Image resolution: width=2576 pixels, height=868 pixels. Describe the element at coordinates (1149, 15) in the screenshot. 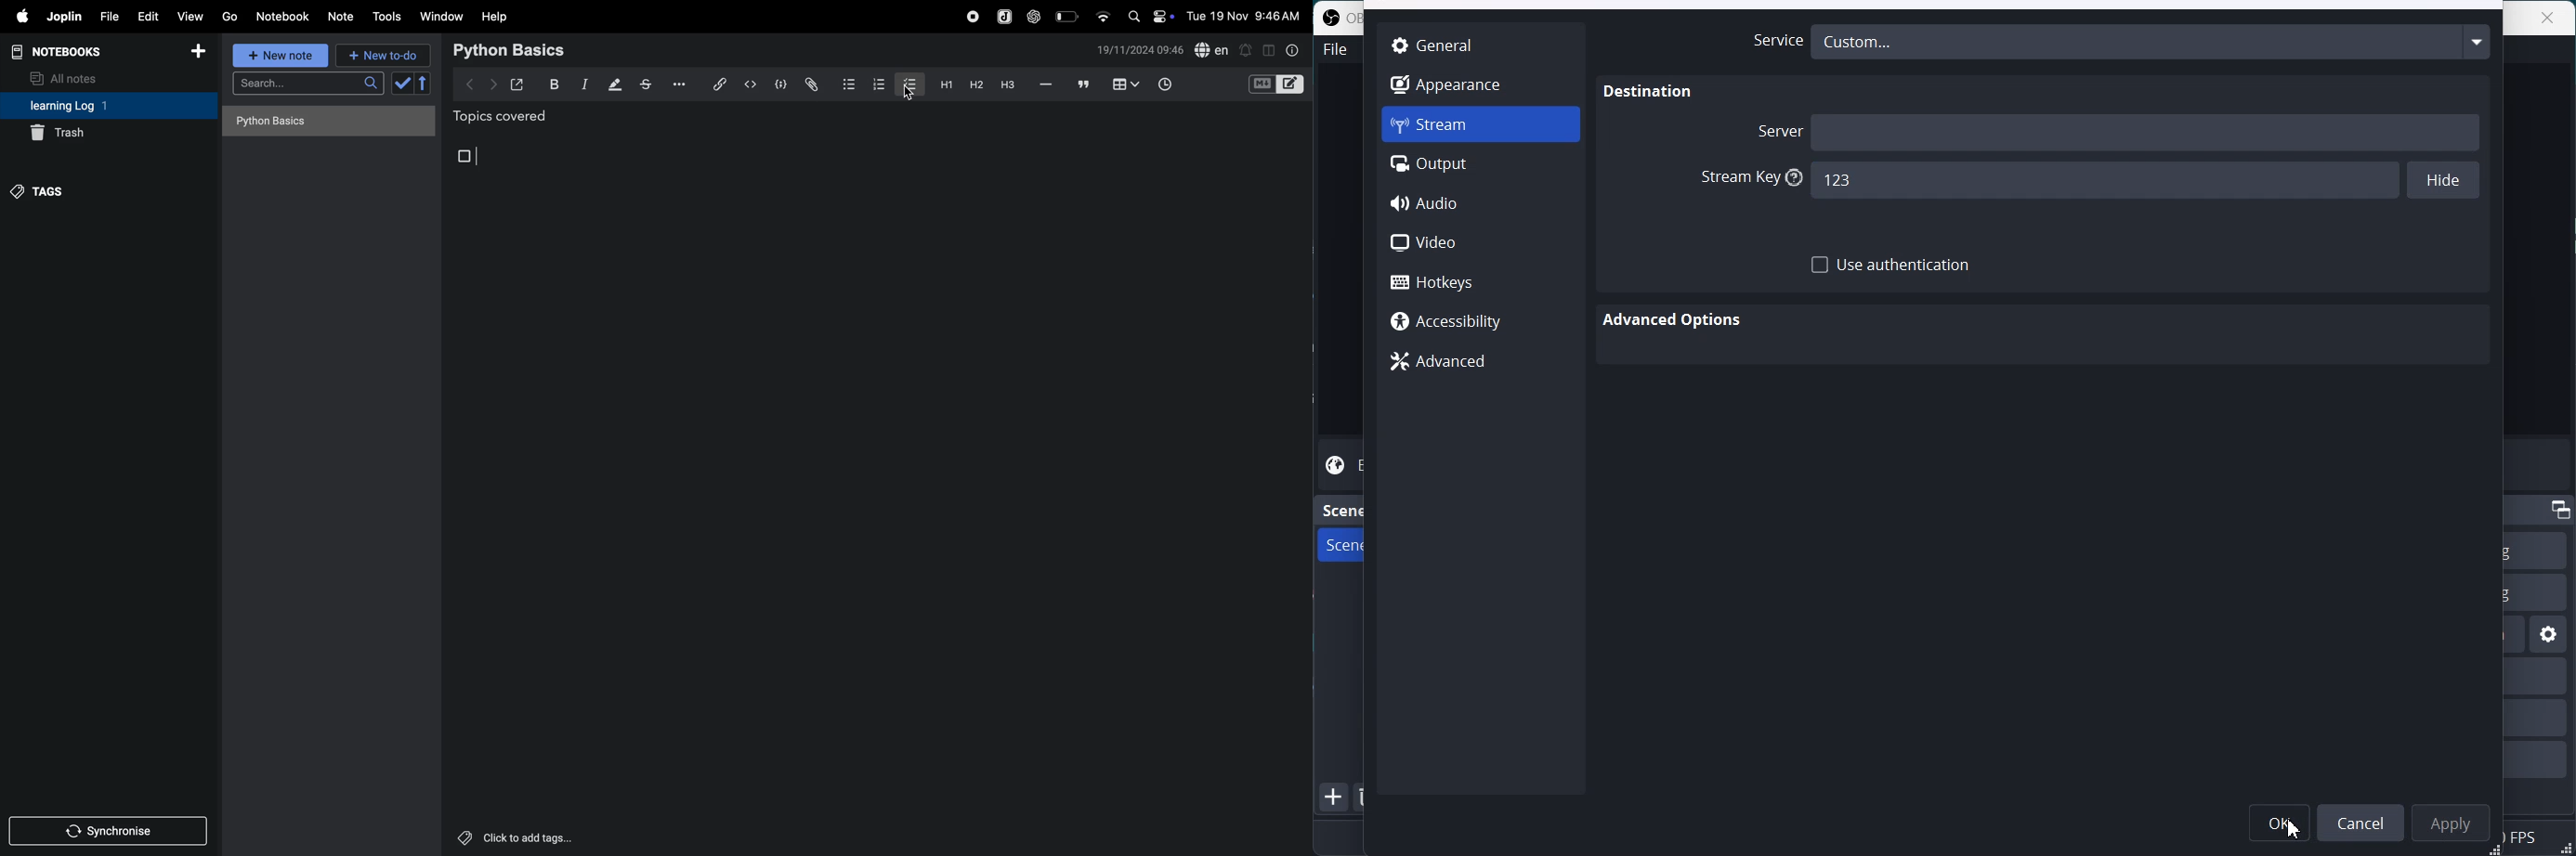

I see `apple widgets` at that location.